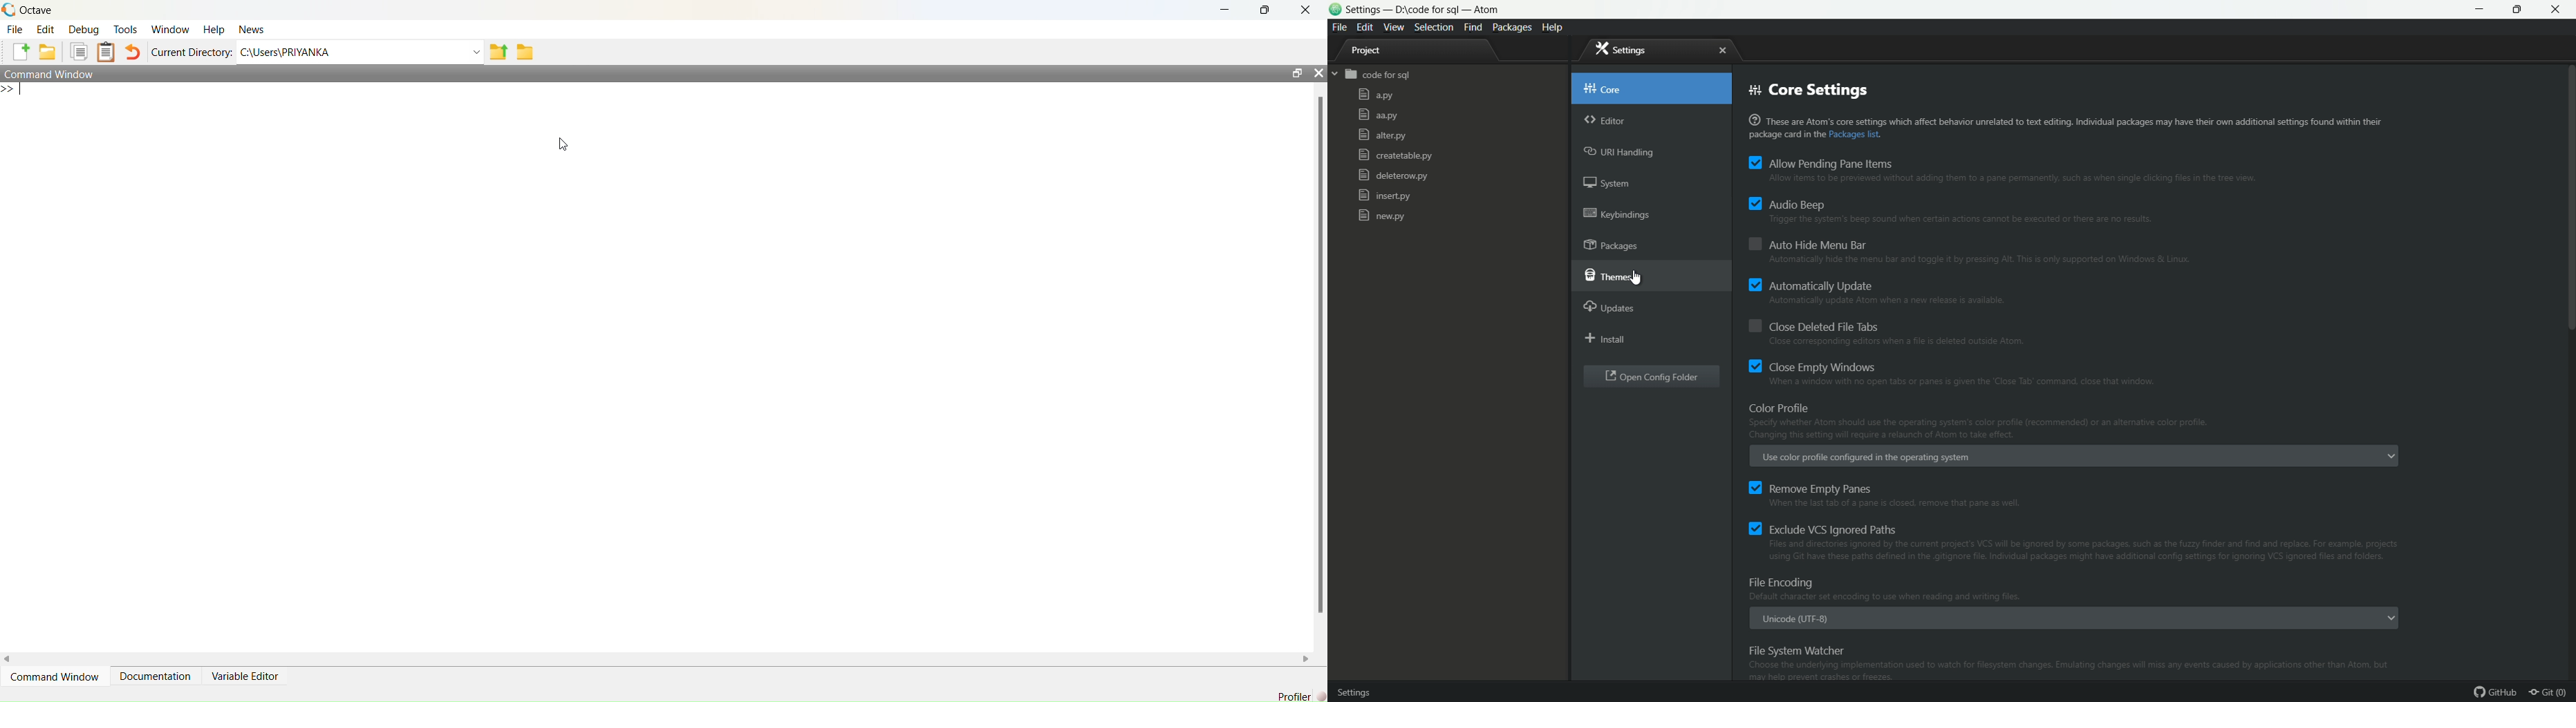 The height and width of the screenshot is (728, 2576). I want to click on edit, so click(46, 28).